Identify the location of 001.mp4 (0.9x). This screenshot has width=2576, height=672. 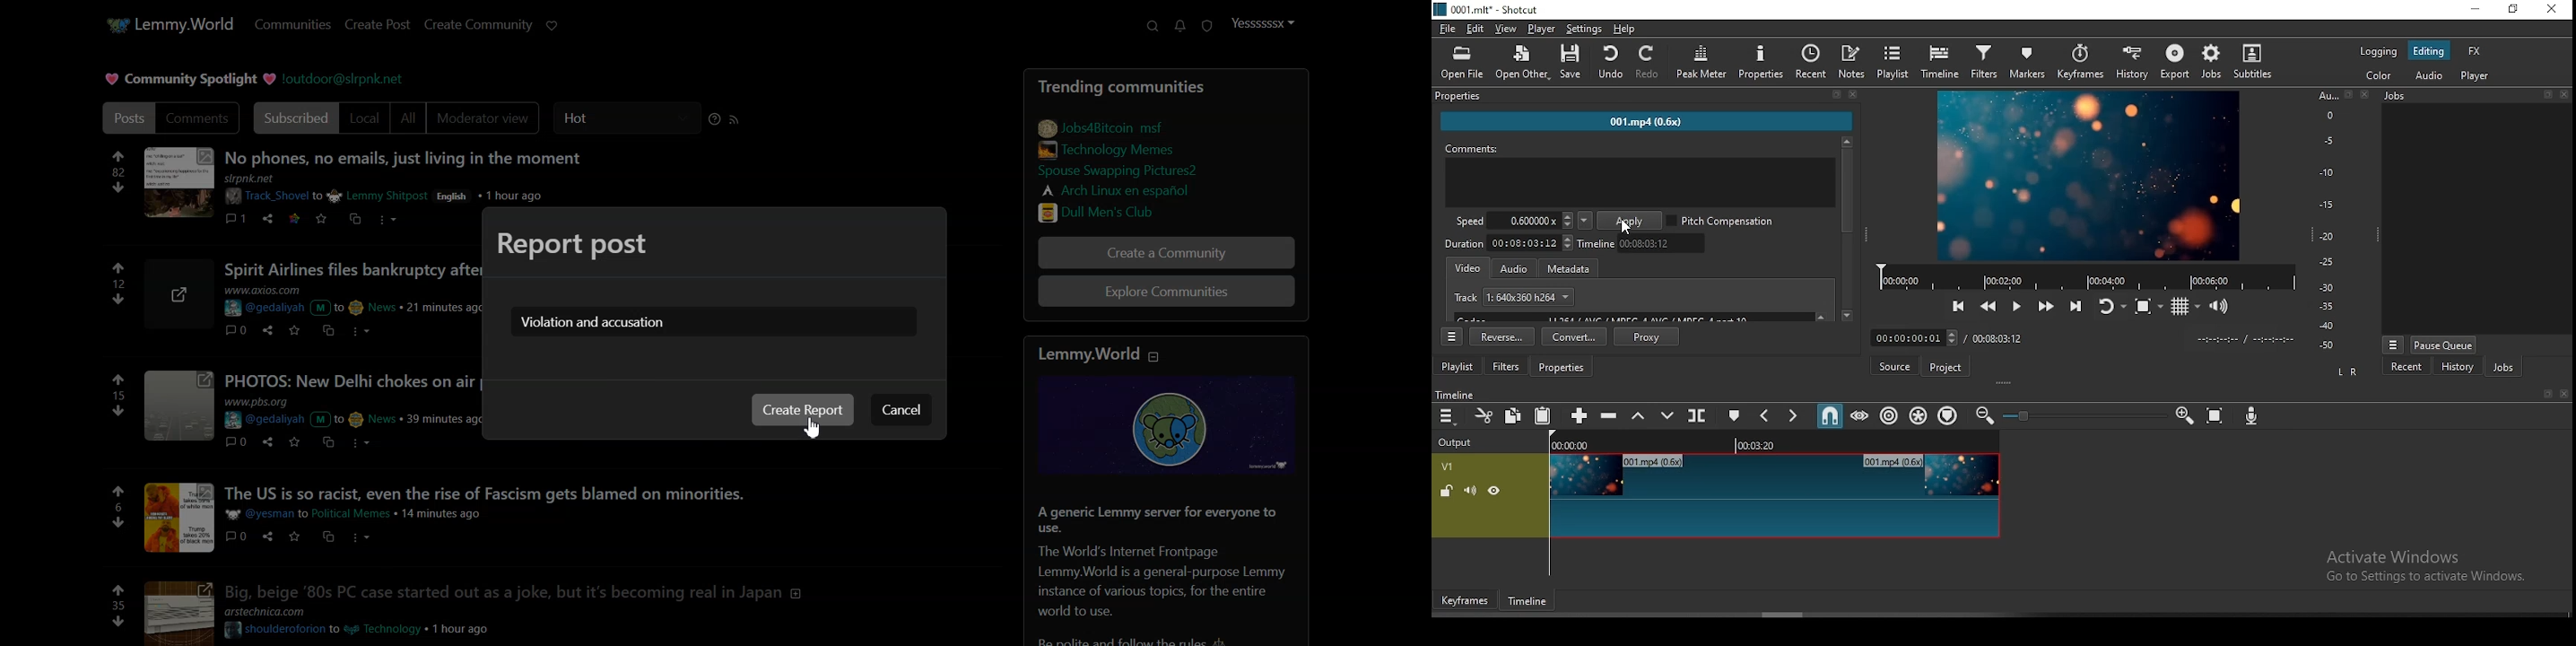
(1658, 123).